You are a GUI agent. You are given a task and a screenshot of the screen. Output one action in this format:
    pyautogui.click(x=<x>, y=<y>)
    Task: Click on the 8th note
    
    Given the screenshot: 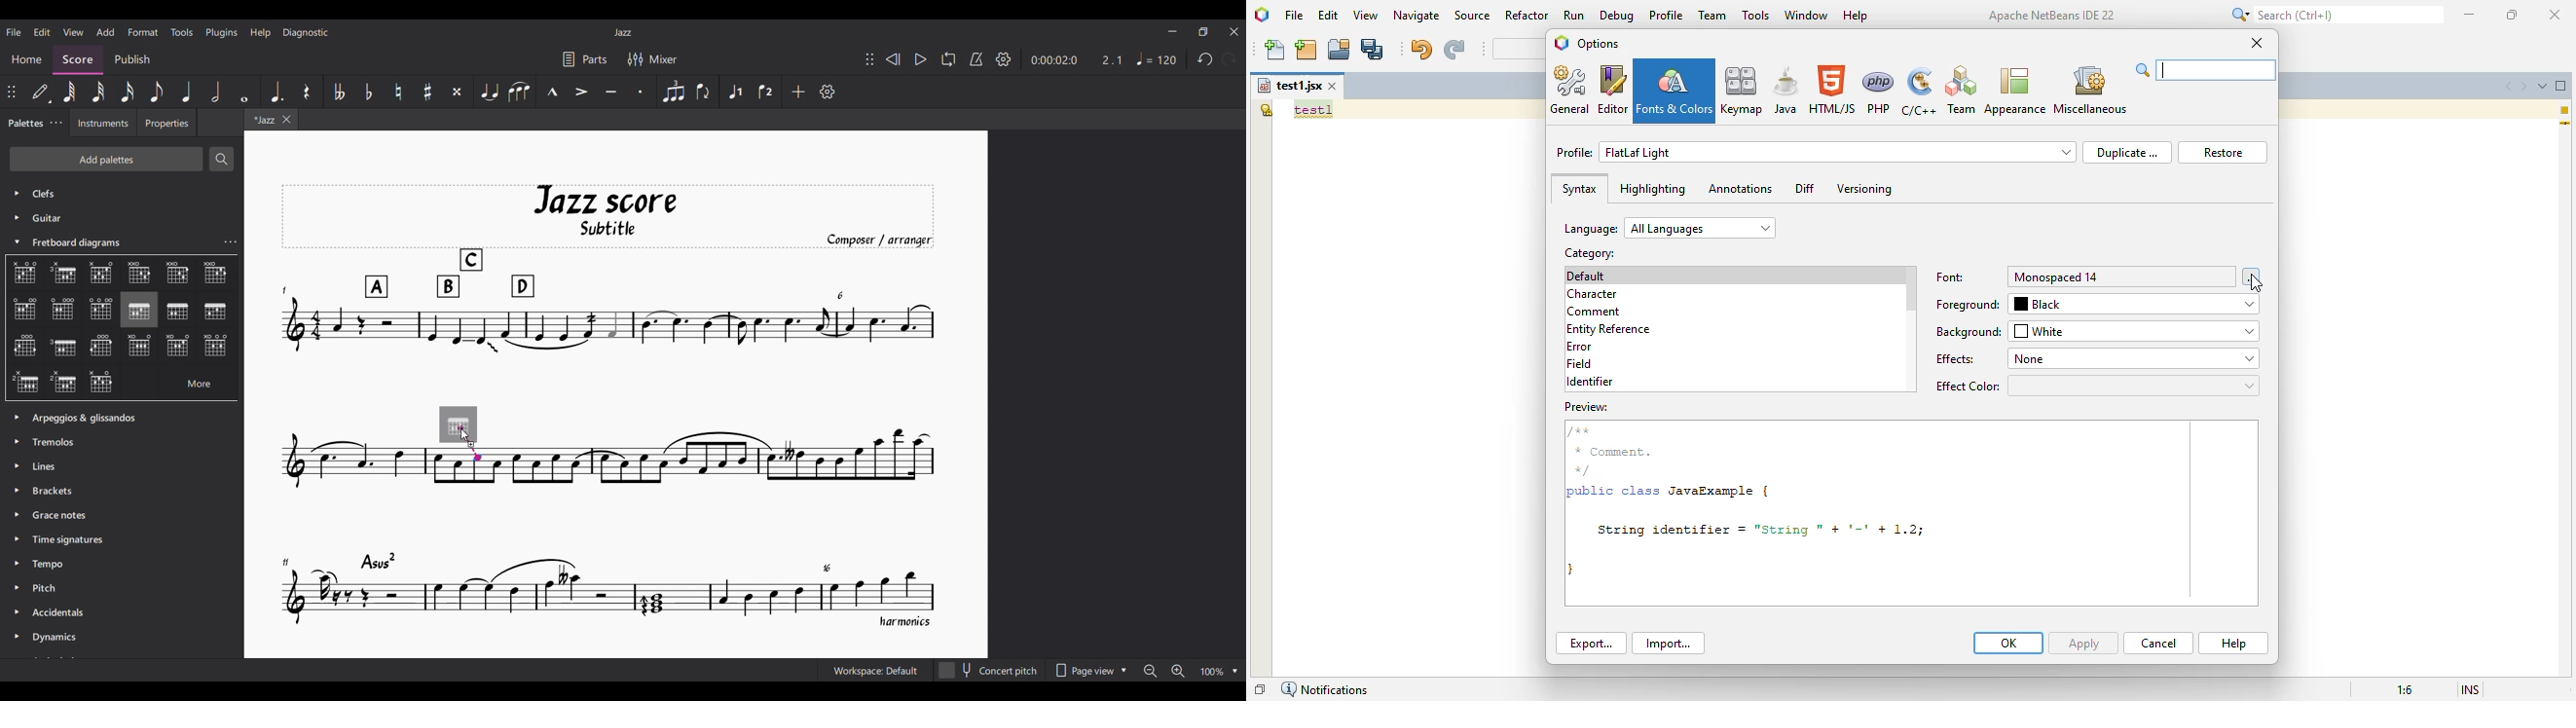 What is the action you would take?
    pyautogui.click(x=156, y=92)
    